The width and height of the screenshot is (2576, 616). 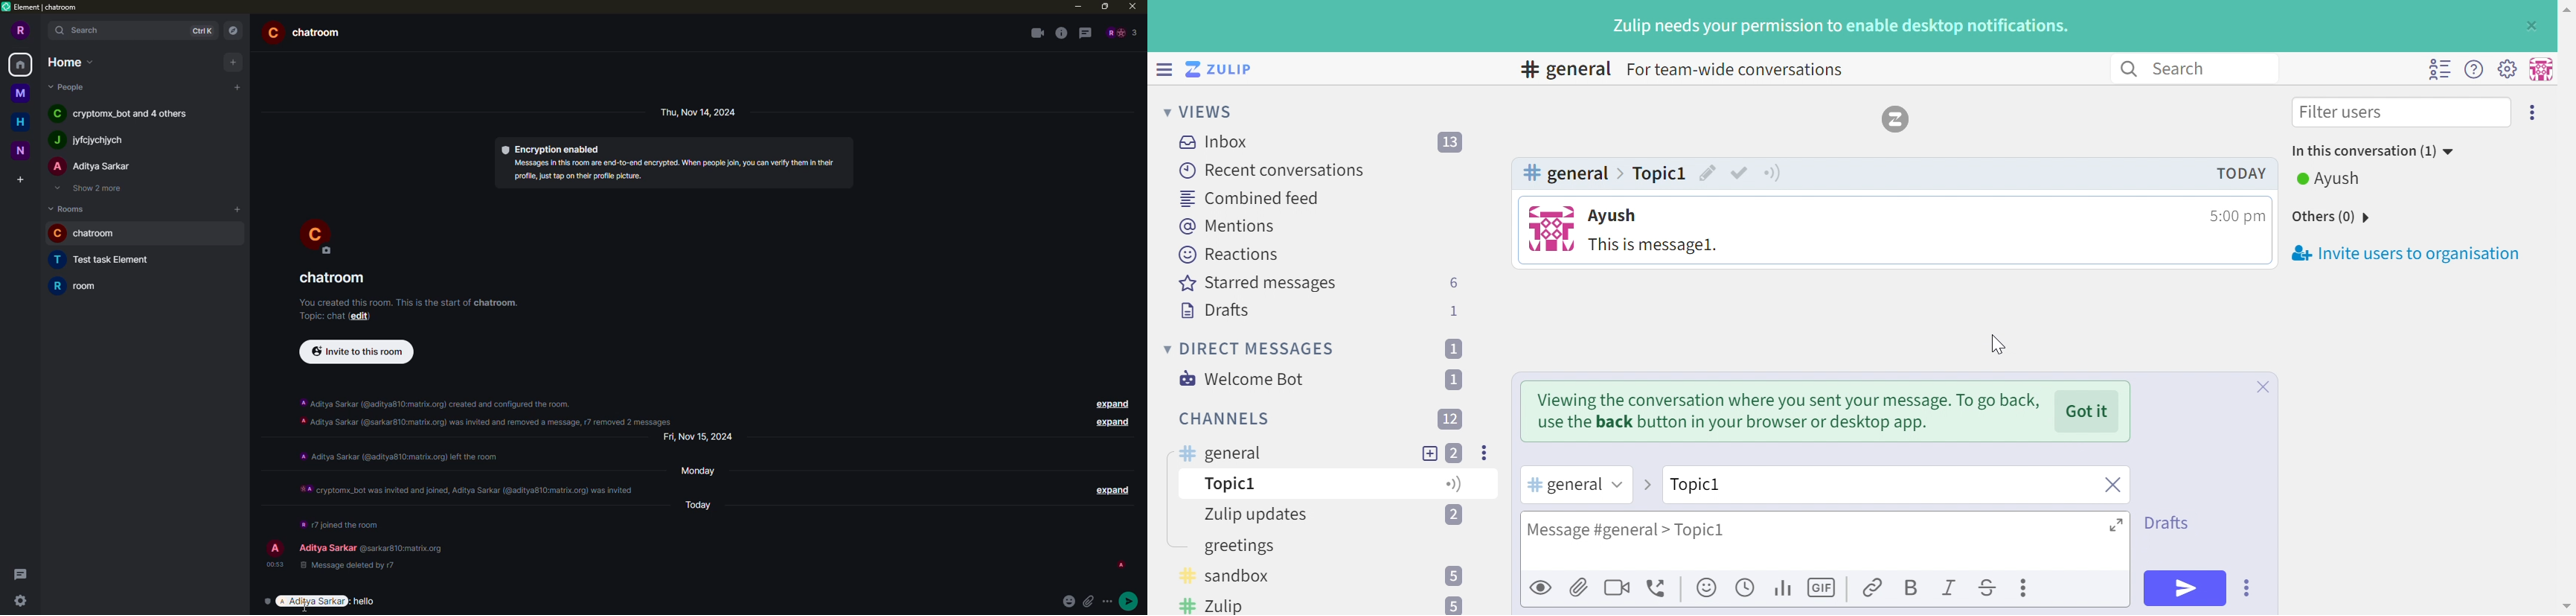 What do you see at coordinates (68, 61) in the screenshot?
I see `home` at bounding box center [68, 61].